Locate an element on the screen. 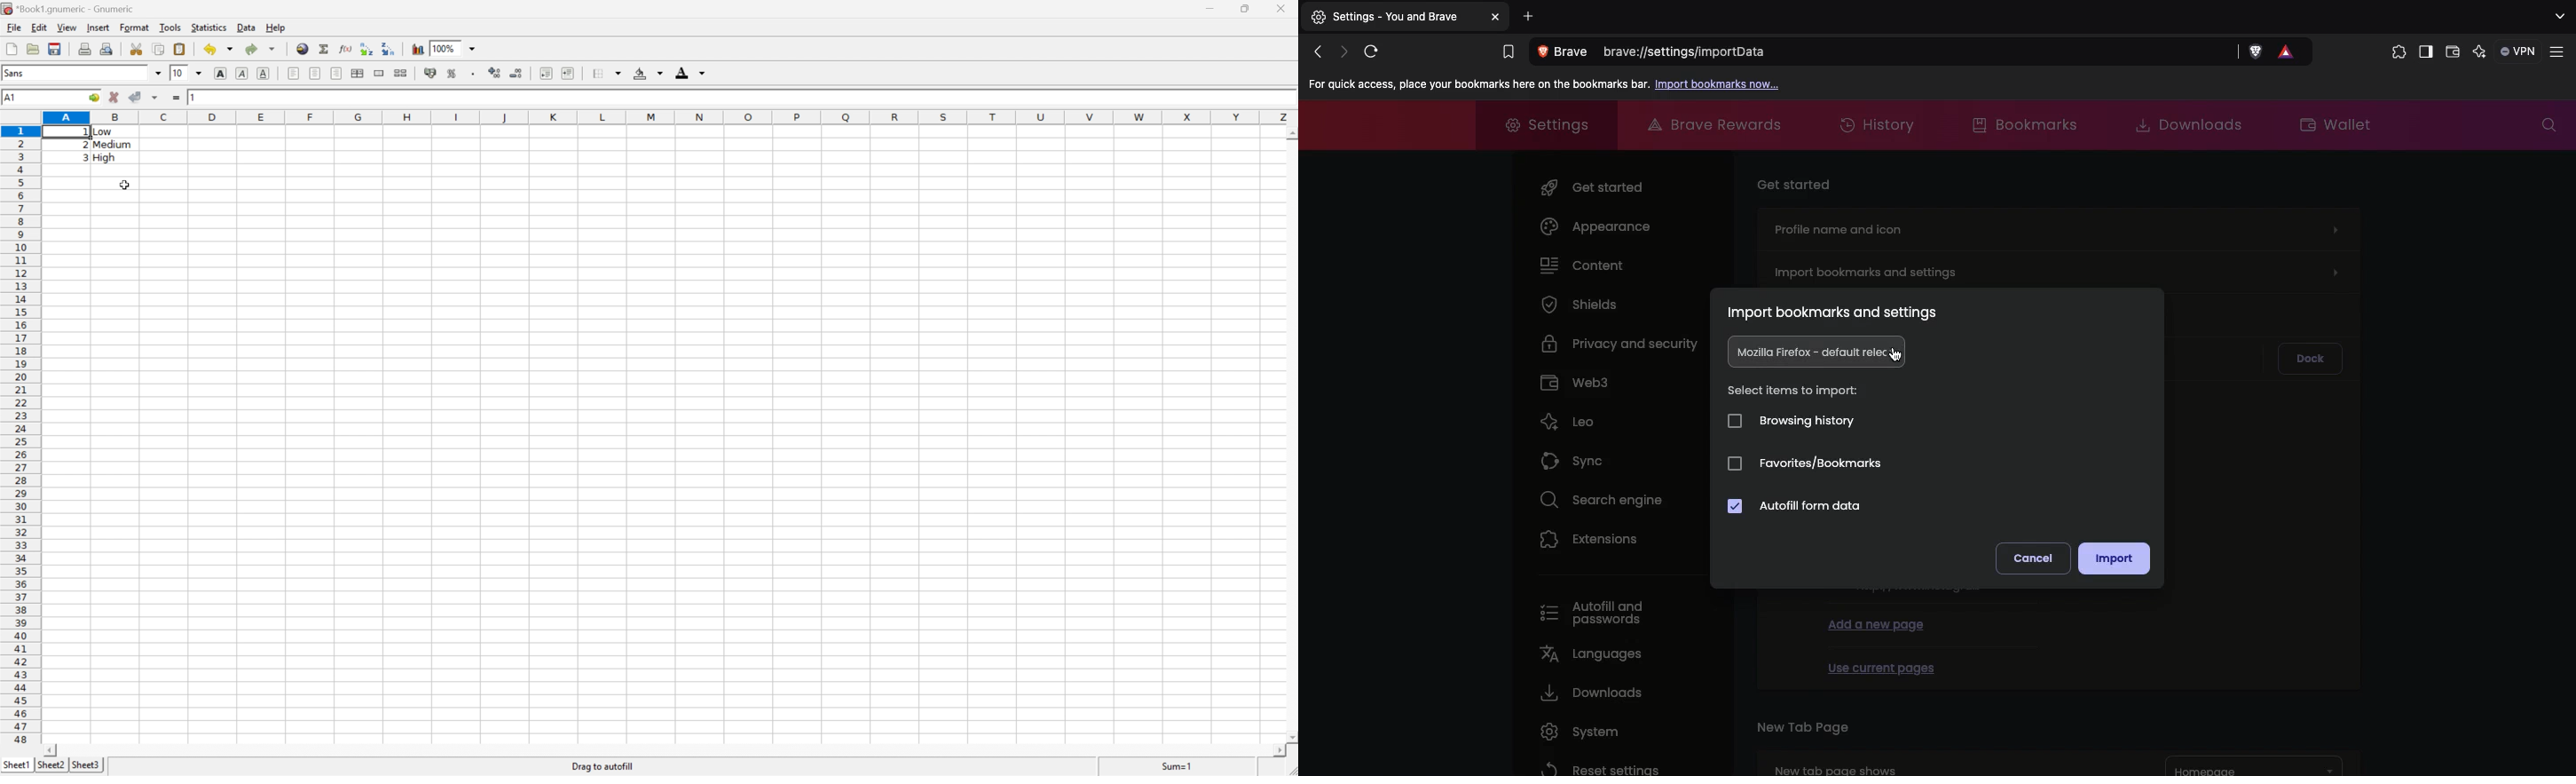 The image size is (2576, 784). Format is located at coordinates (135, 27).